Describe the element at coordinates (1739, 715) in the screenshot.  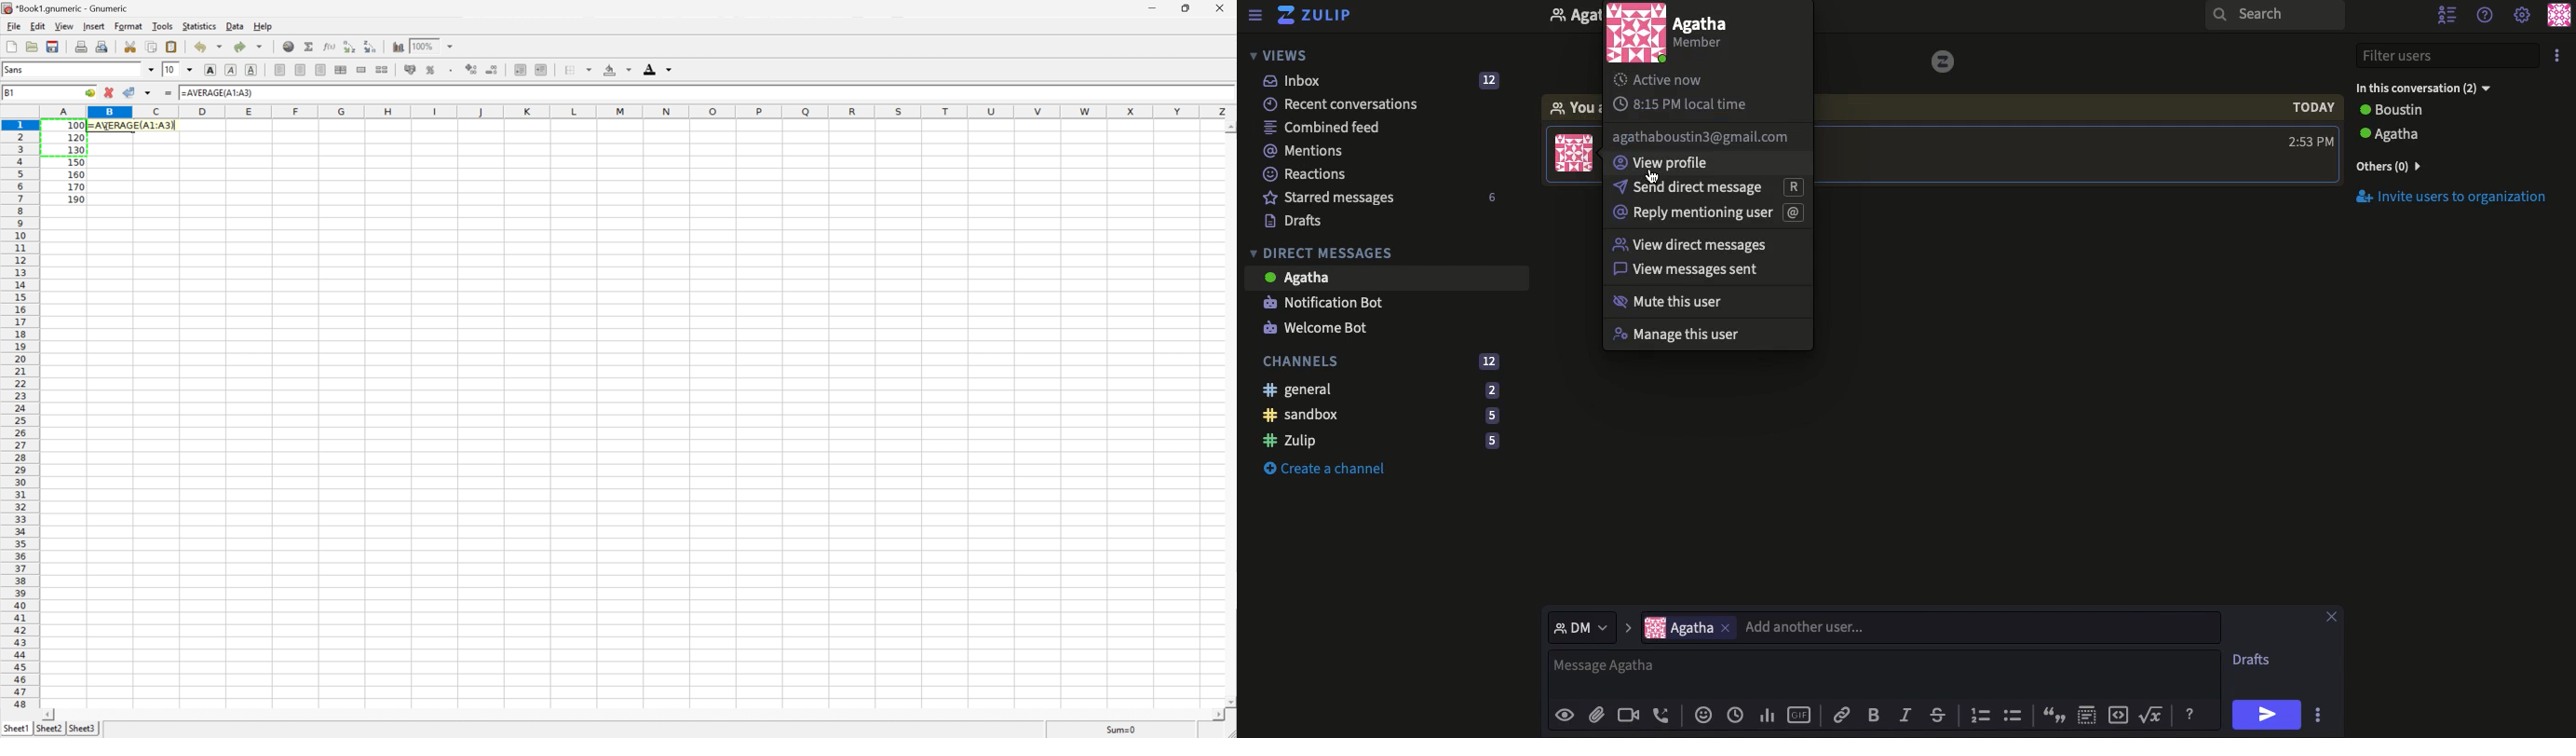
I see `Add global time` at that location.